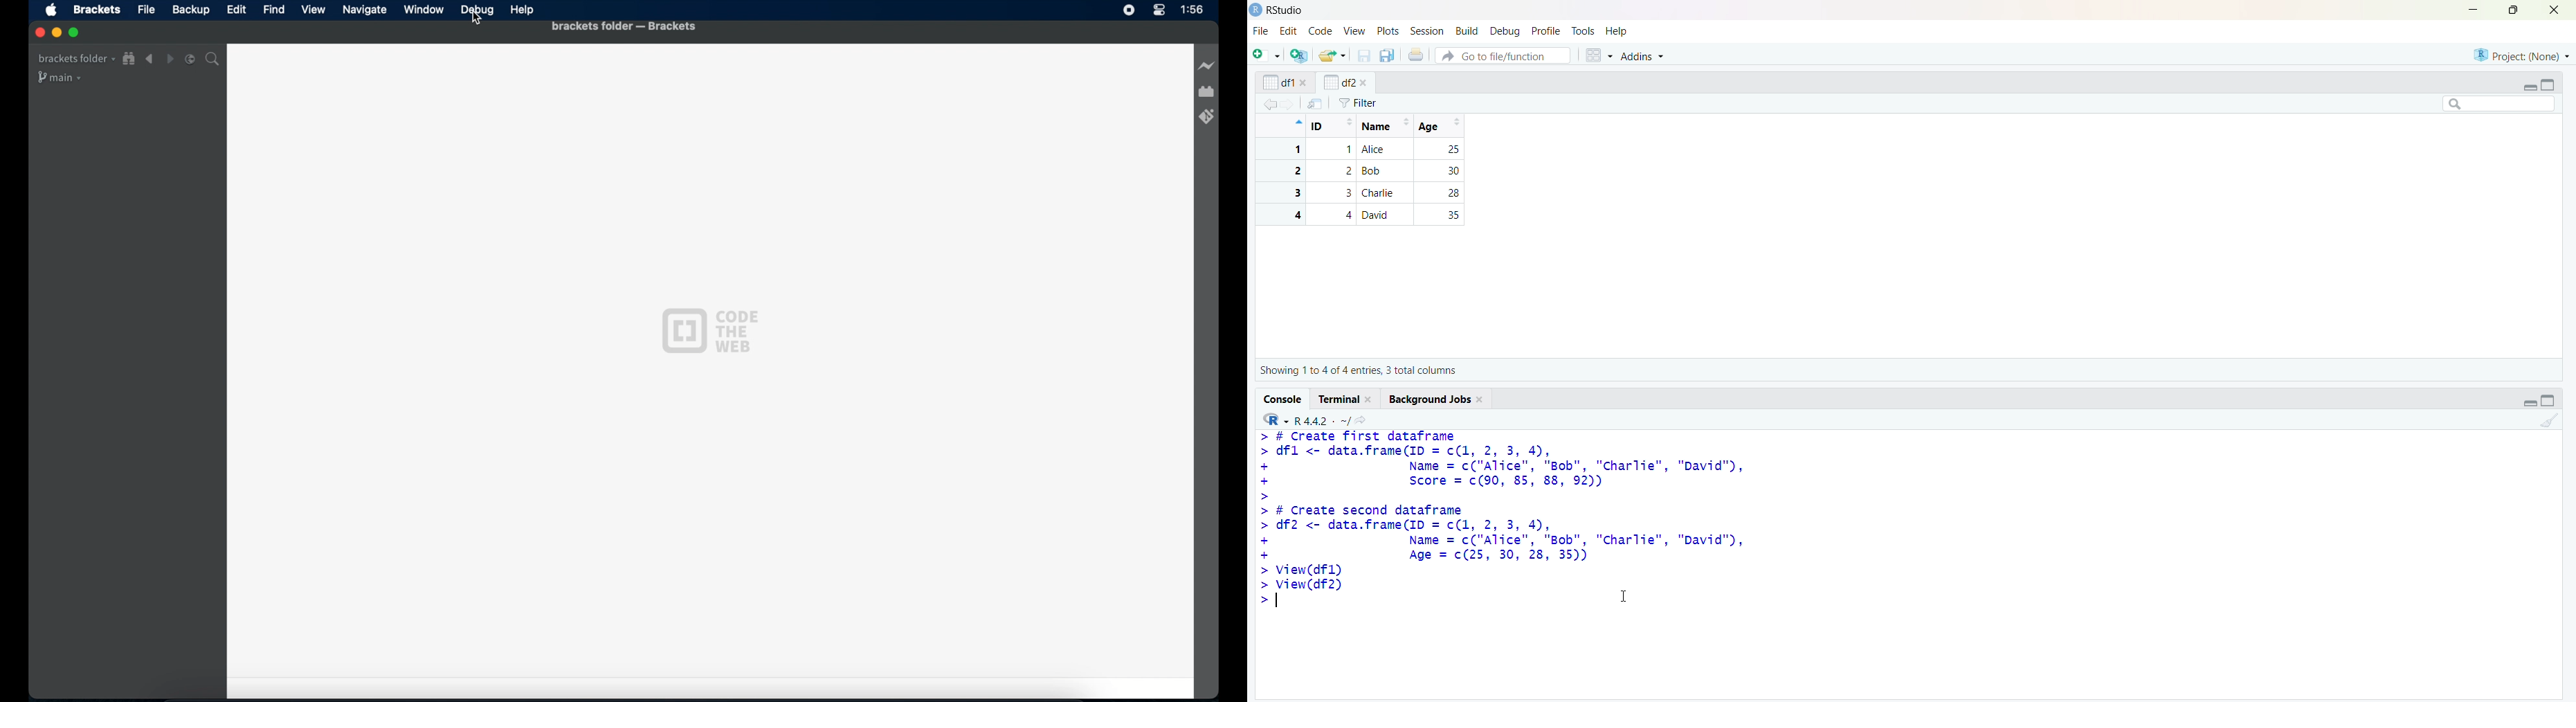  I want to click on file, so click(1262, 30).